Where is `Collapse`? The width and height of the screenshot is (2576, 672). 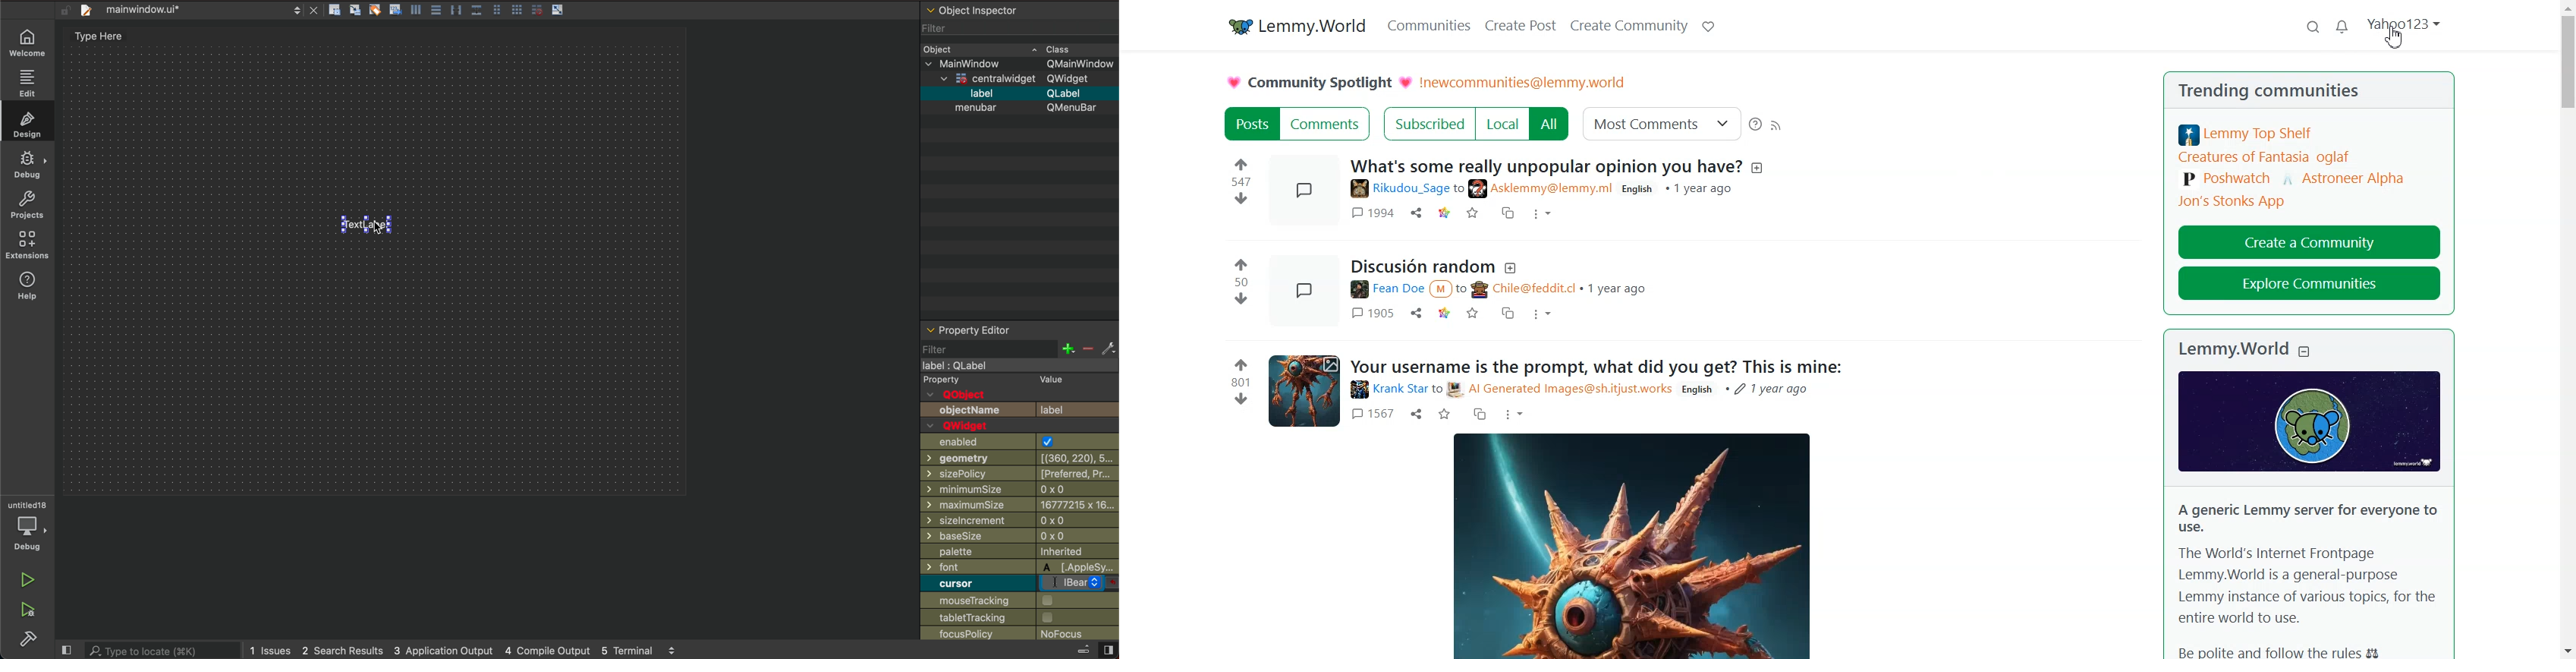 Collapse is located at coordinates (2306, 350).